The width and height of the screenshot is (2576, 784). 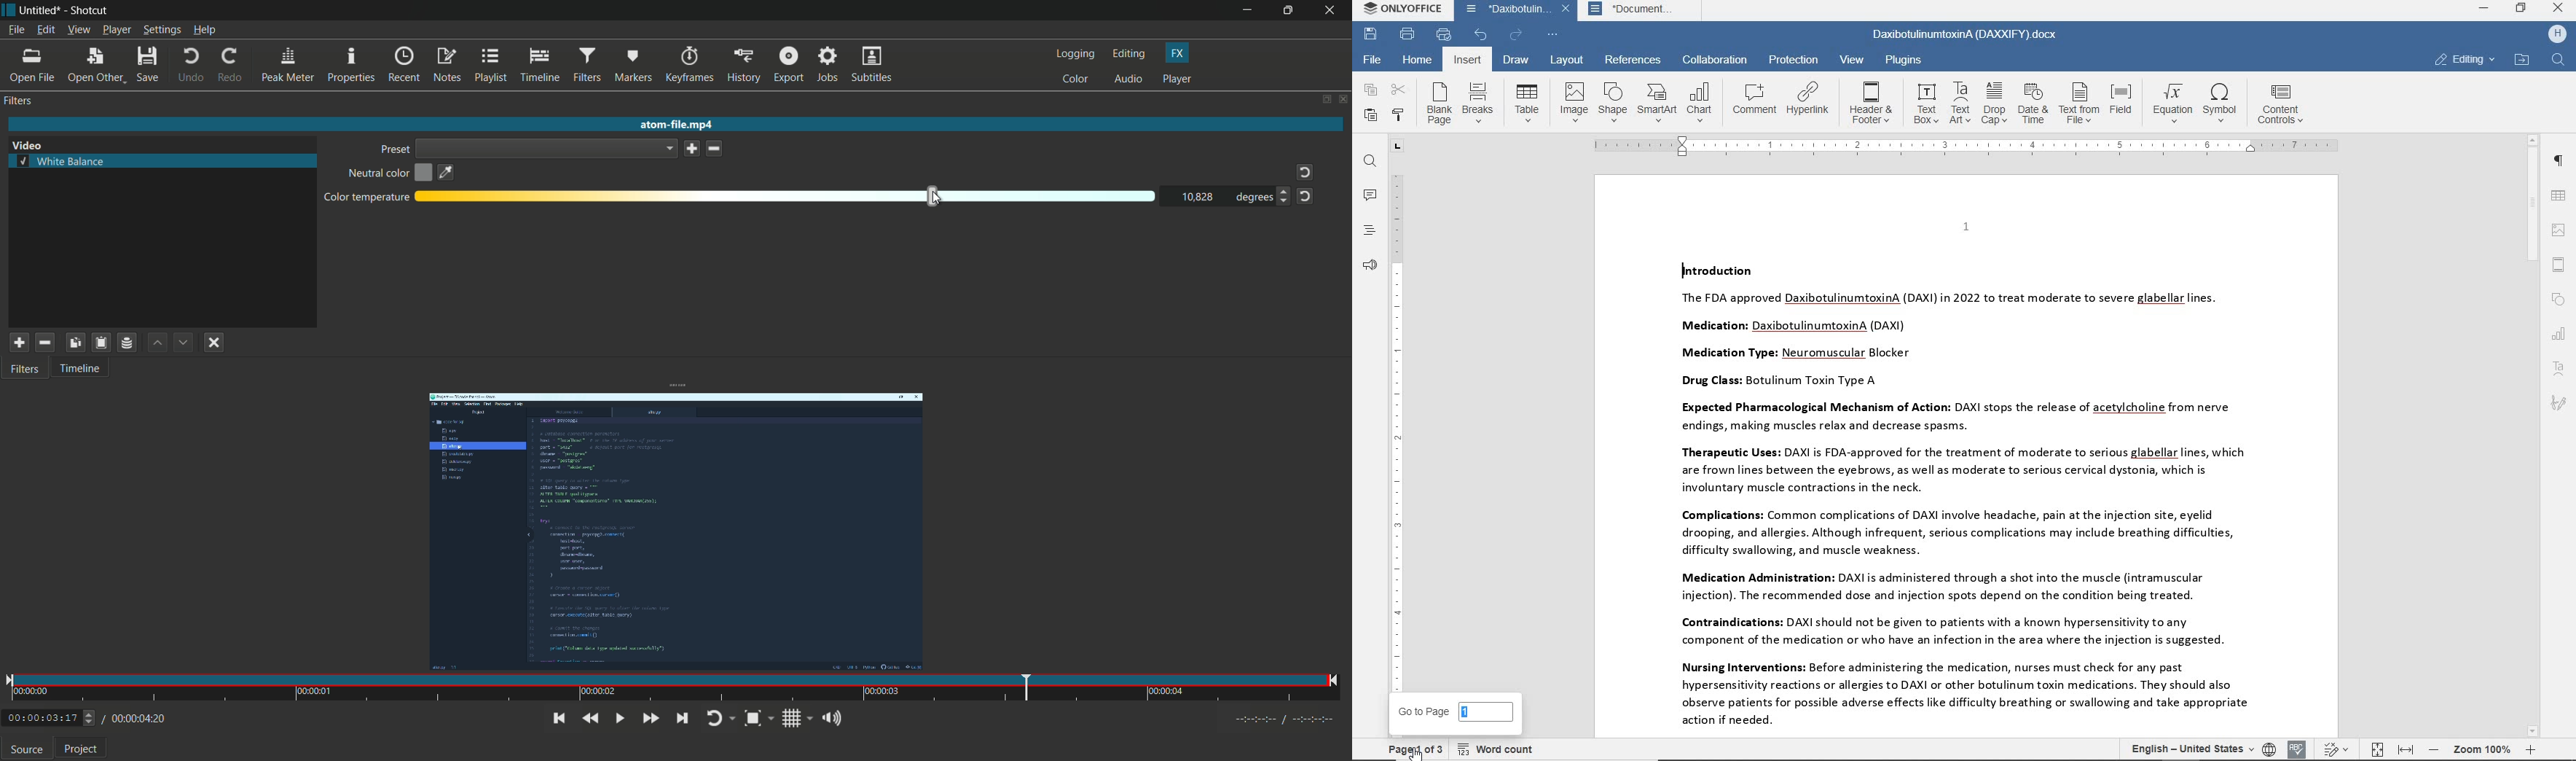 What do you see at coordinates (33, 65) in the screenshot?
I see `open file` at bounding box center [33, 65].